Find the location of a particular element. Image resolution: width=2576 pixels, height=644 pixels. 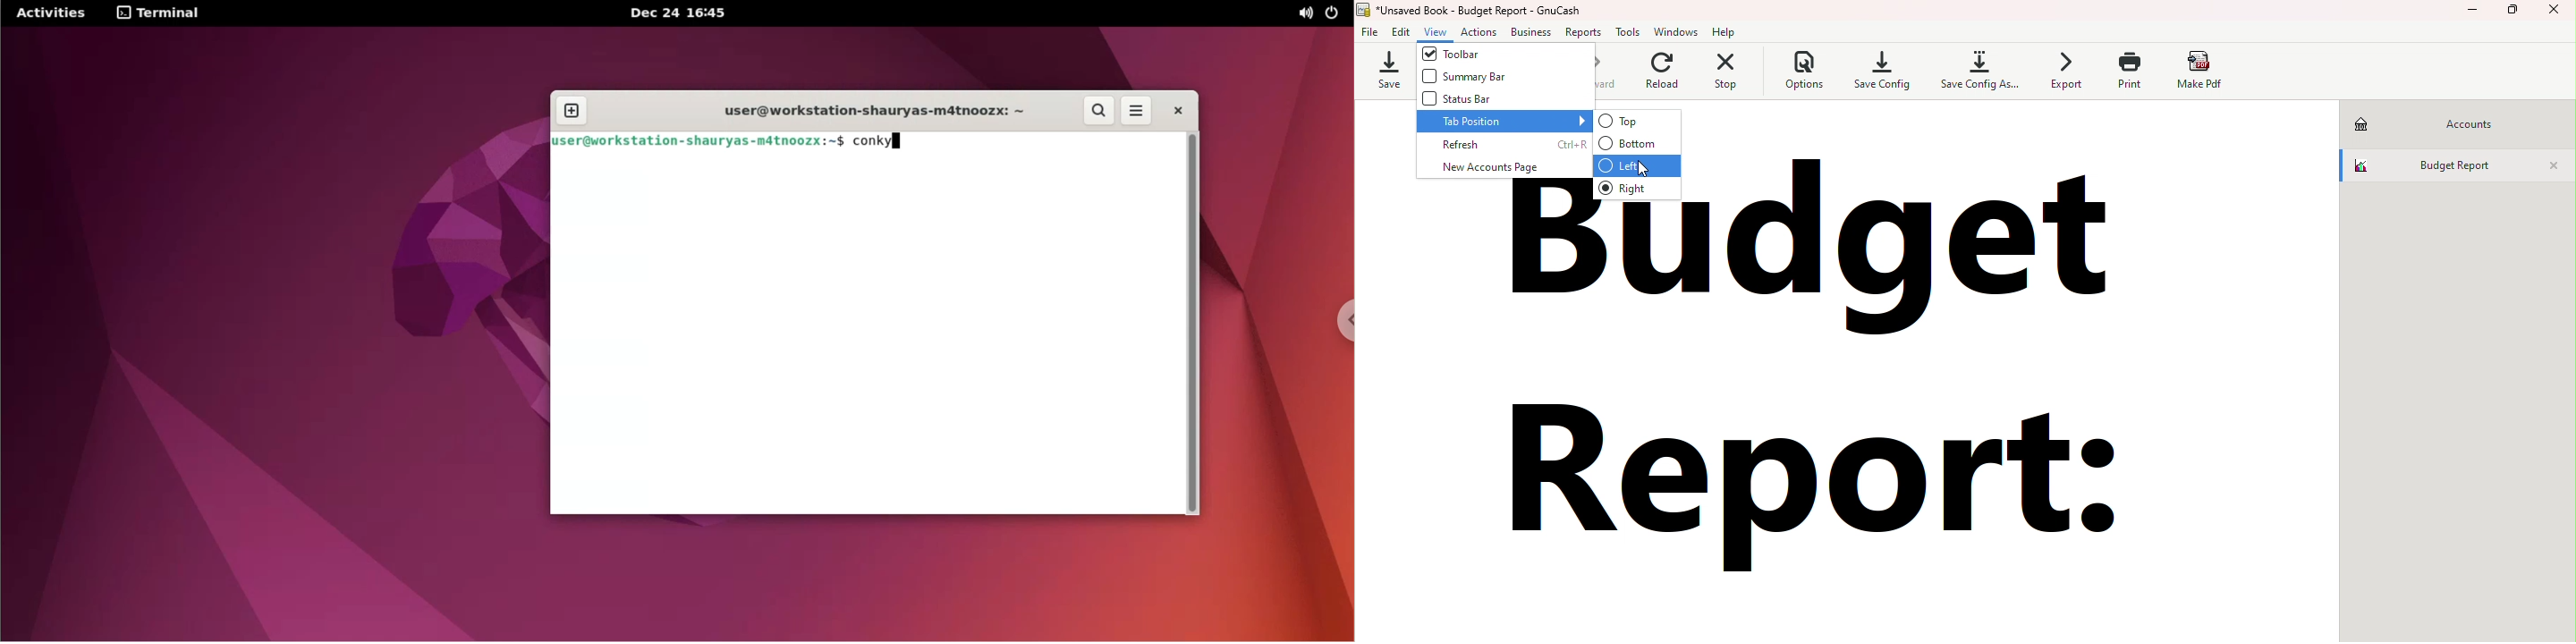

Budget report is located at coordinates (2439, 165).